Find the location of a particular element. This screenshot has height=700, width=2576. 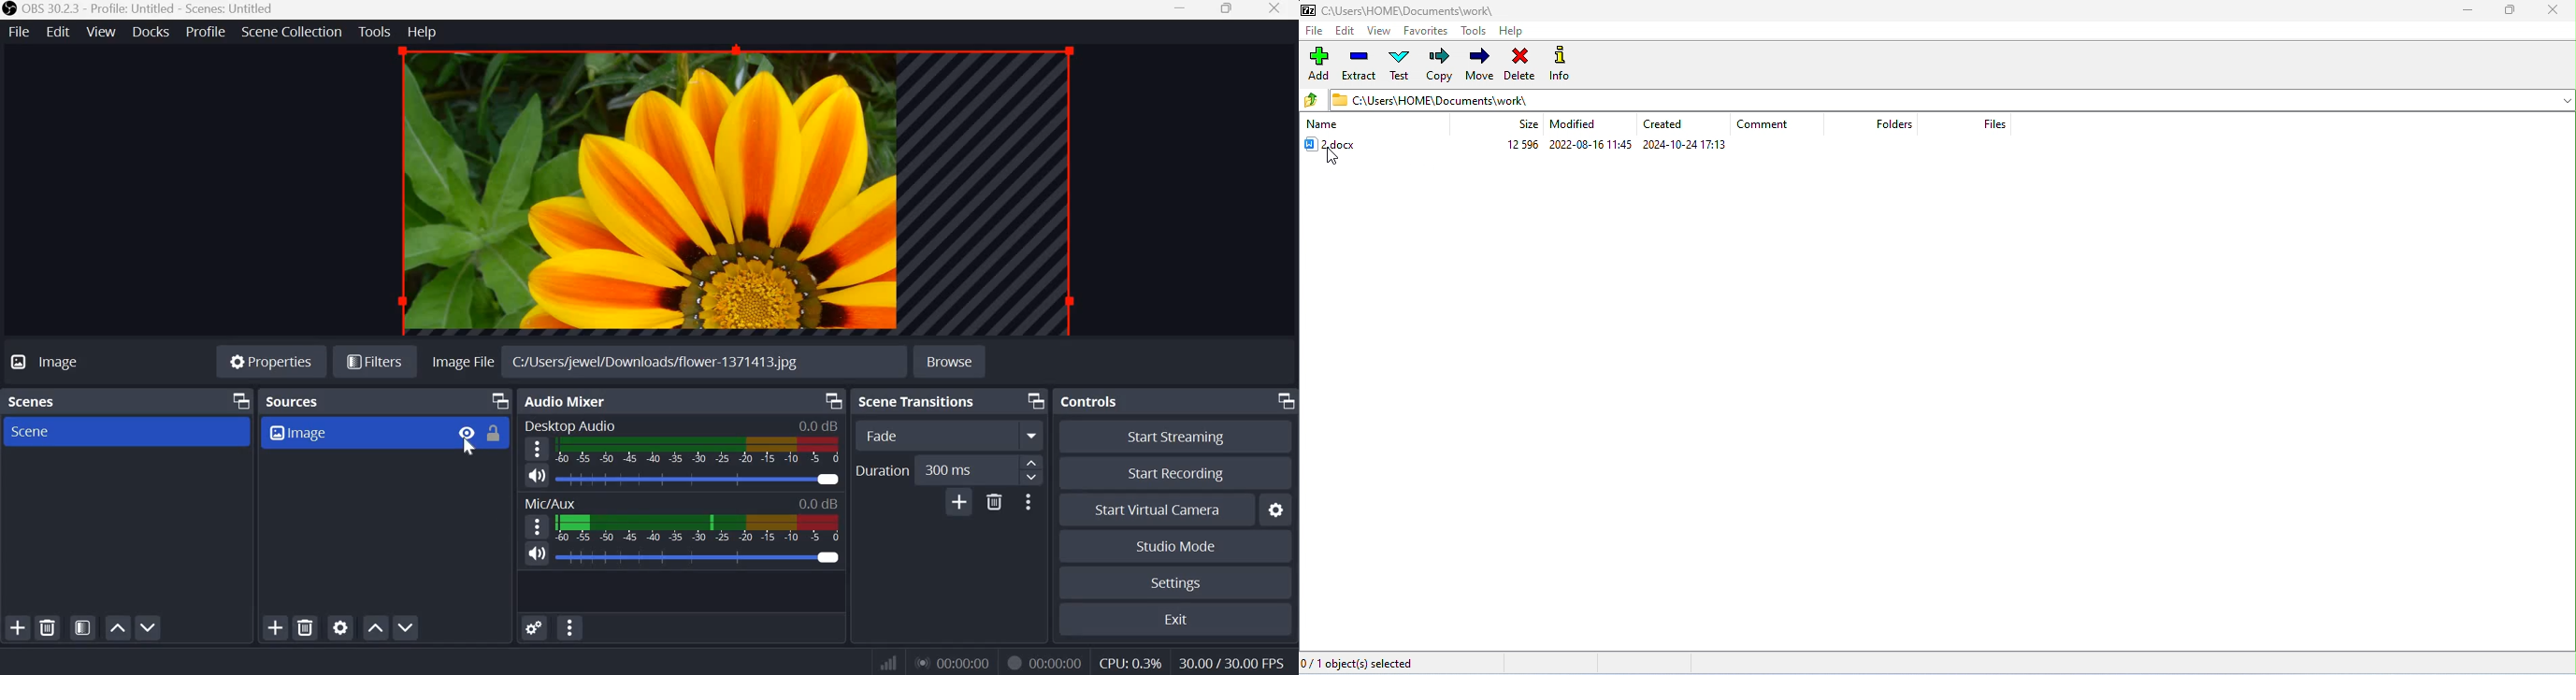

Add scene is located at coordinates (17, 628).